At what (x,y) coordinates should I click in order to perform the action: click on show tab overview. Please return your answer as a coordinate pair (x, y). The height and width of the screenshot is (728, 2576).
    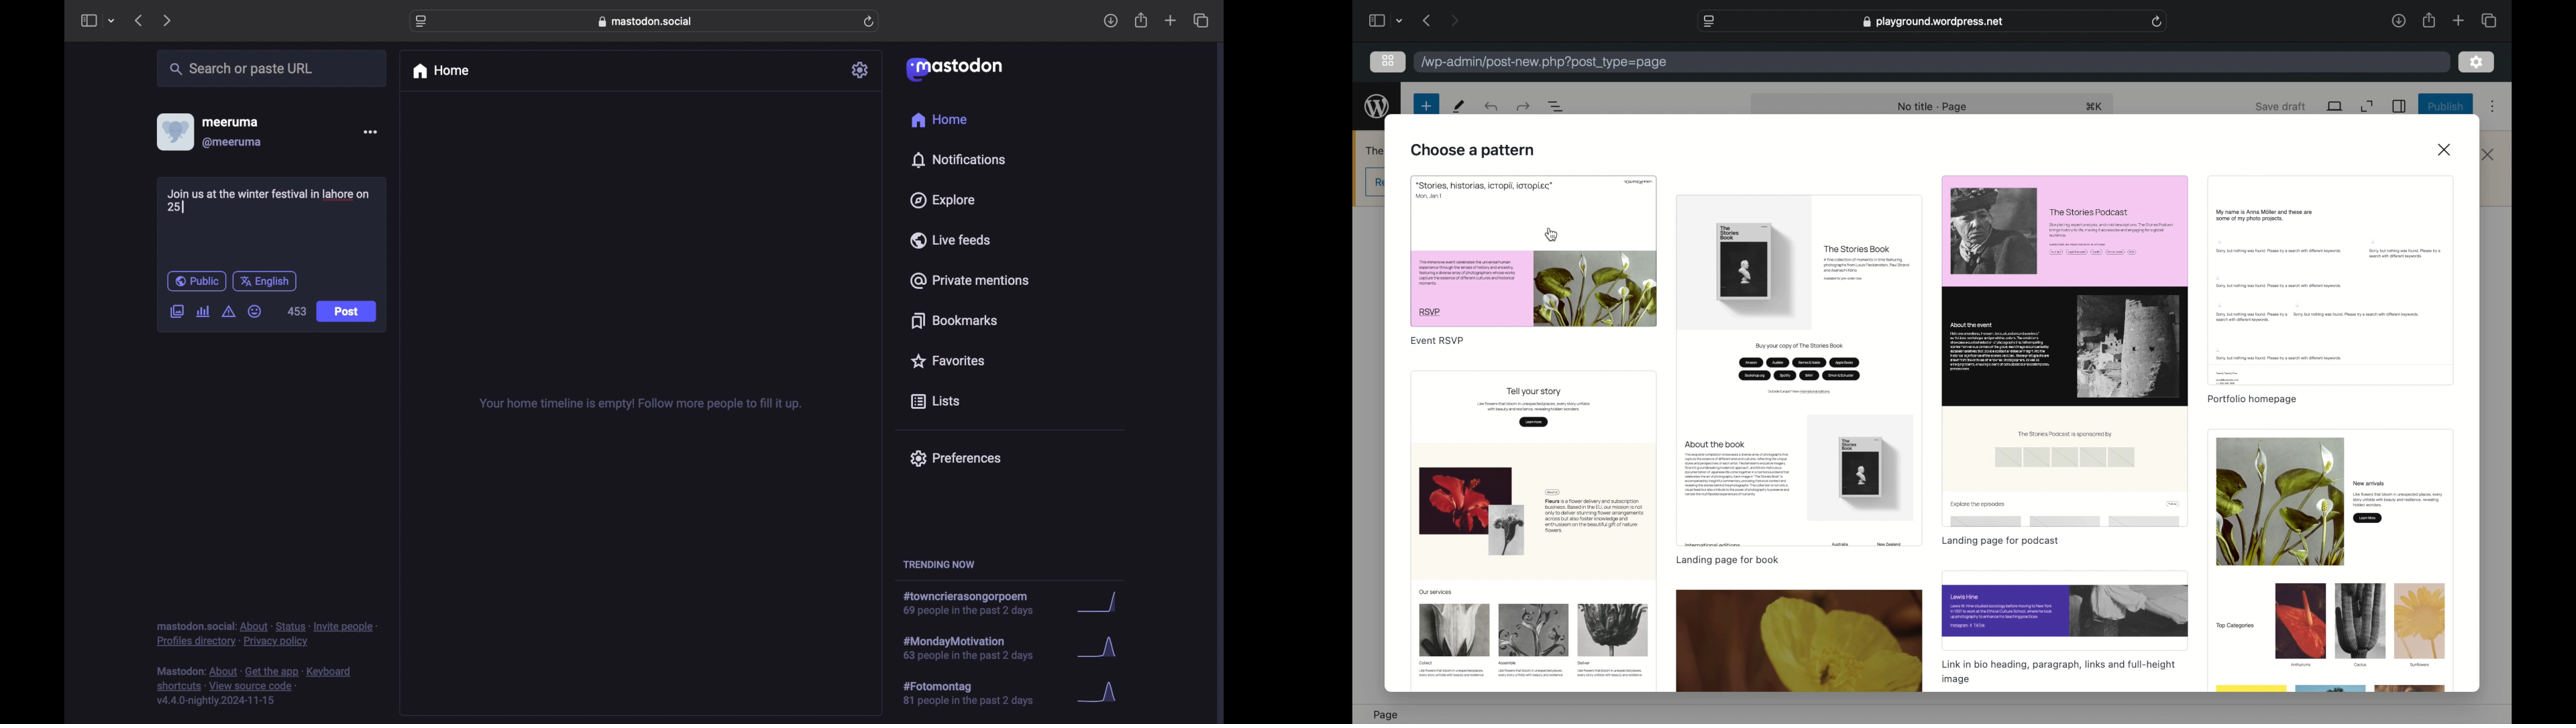
    Looking at the image, I should click on (2489, 20).